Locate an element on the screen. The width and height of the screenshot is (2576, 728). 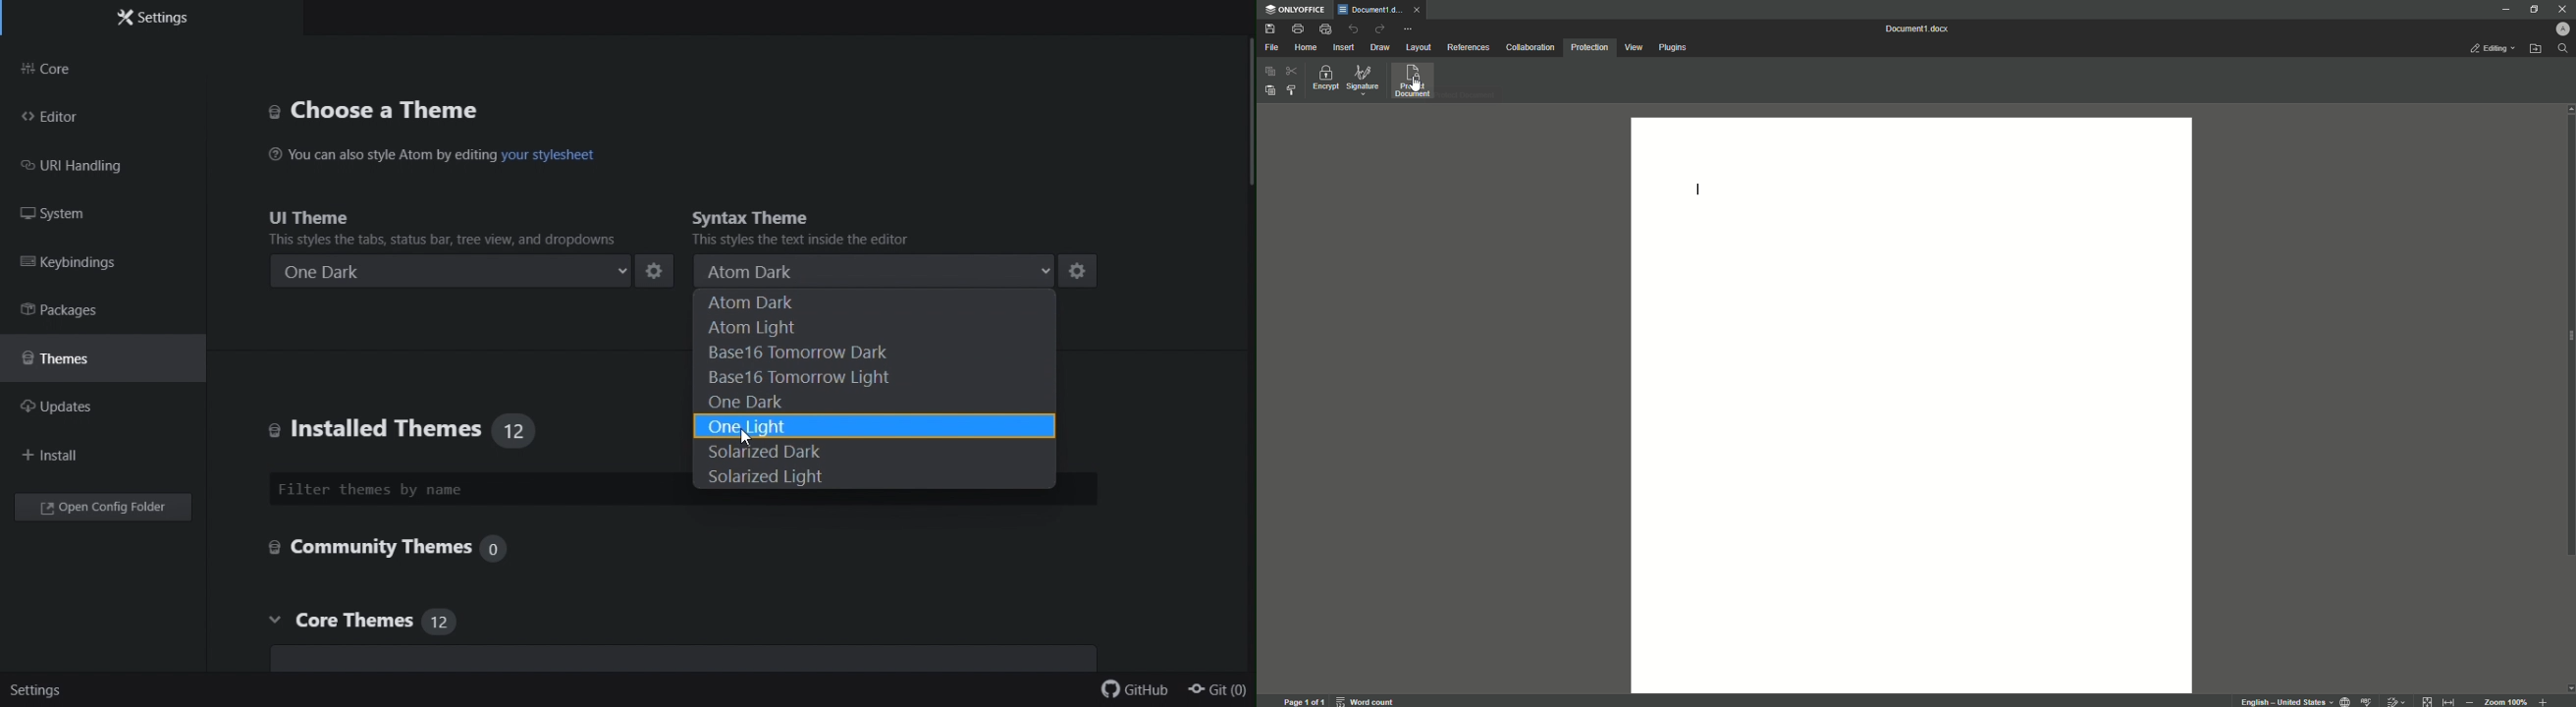
View is located at coordinates (1634, 47).